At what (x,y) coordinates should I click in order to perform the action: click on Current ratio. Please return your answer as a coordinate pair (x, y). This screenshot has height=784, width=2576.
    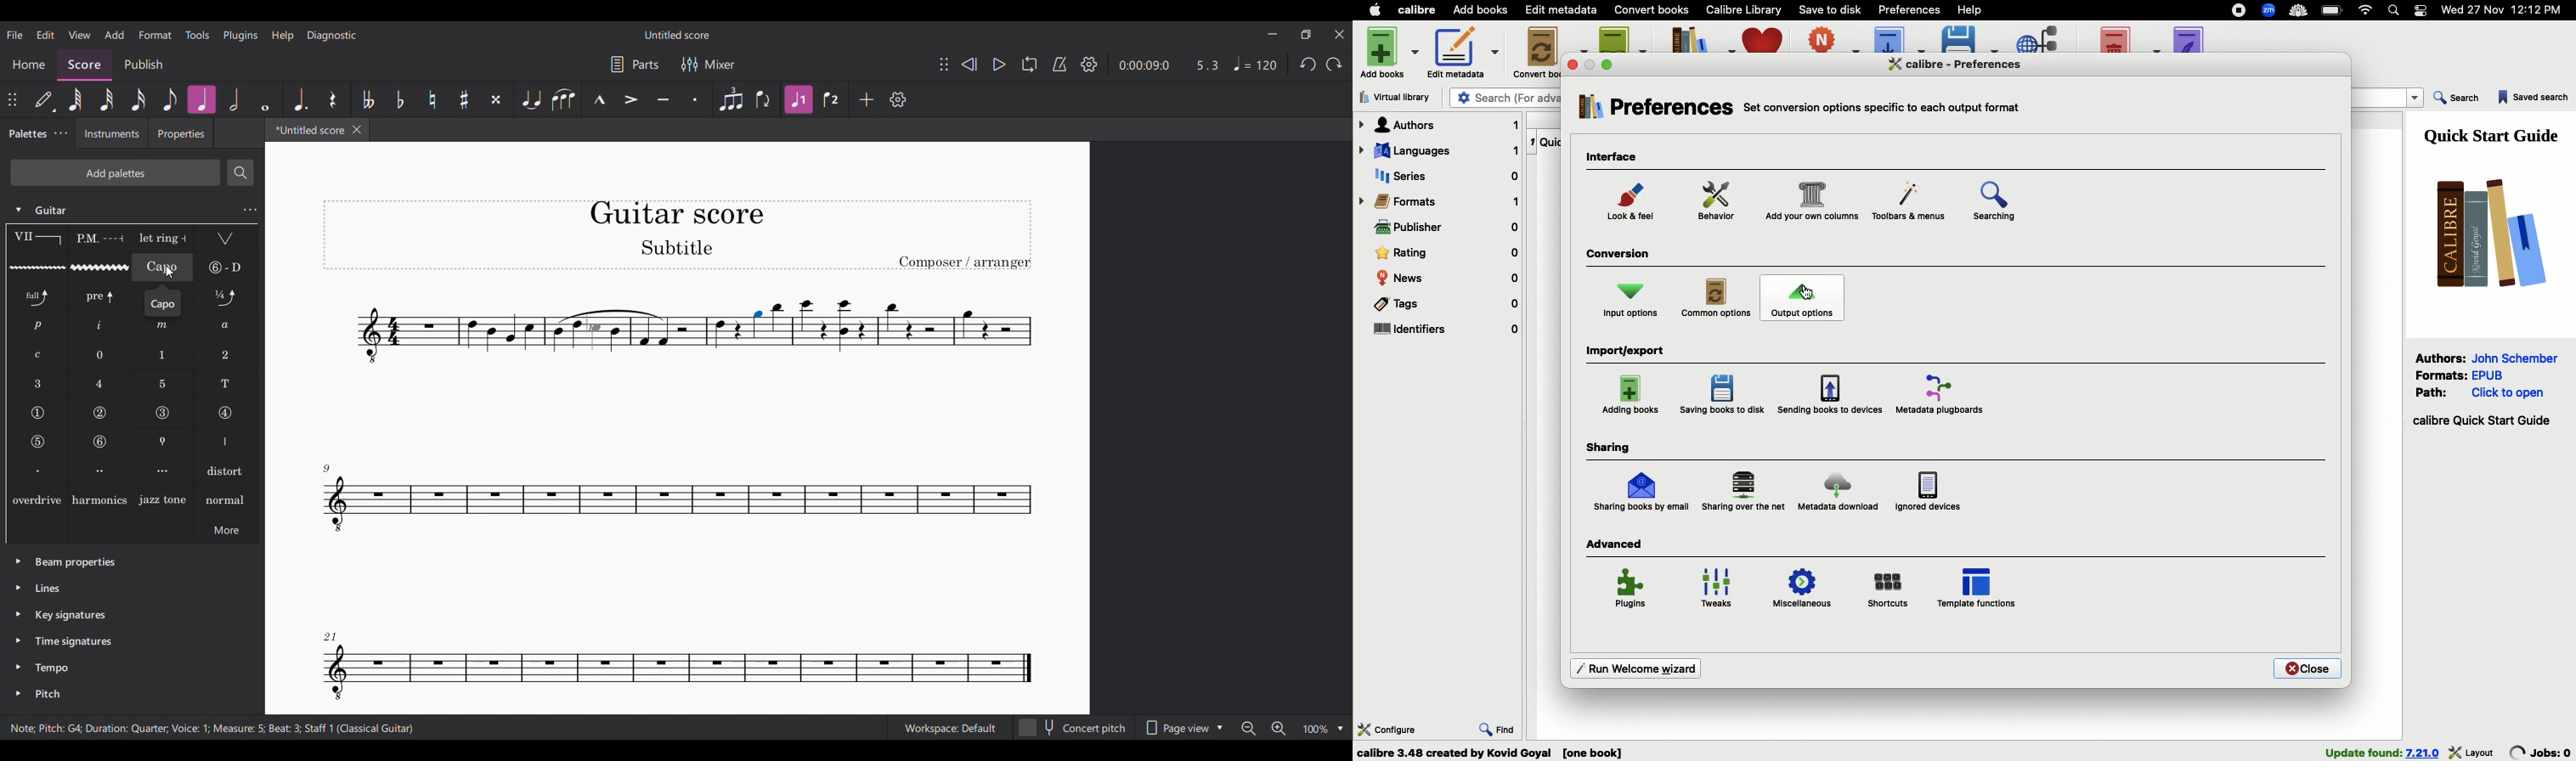
    Looking at the image, I should click on (1208, 66).